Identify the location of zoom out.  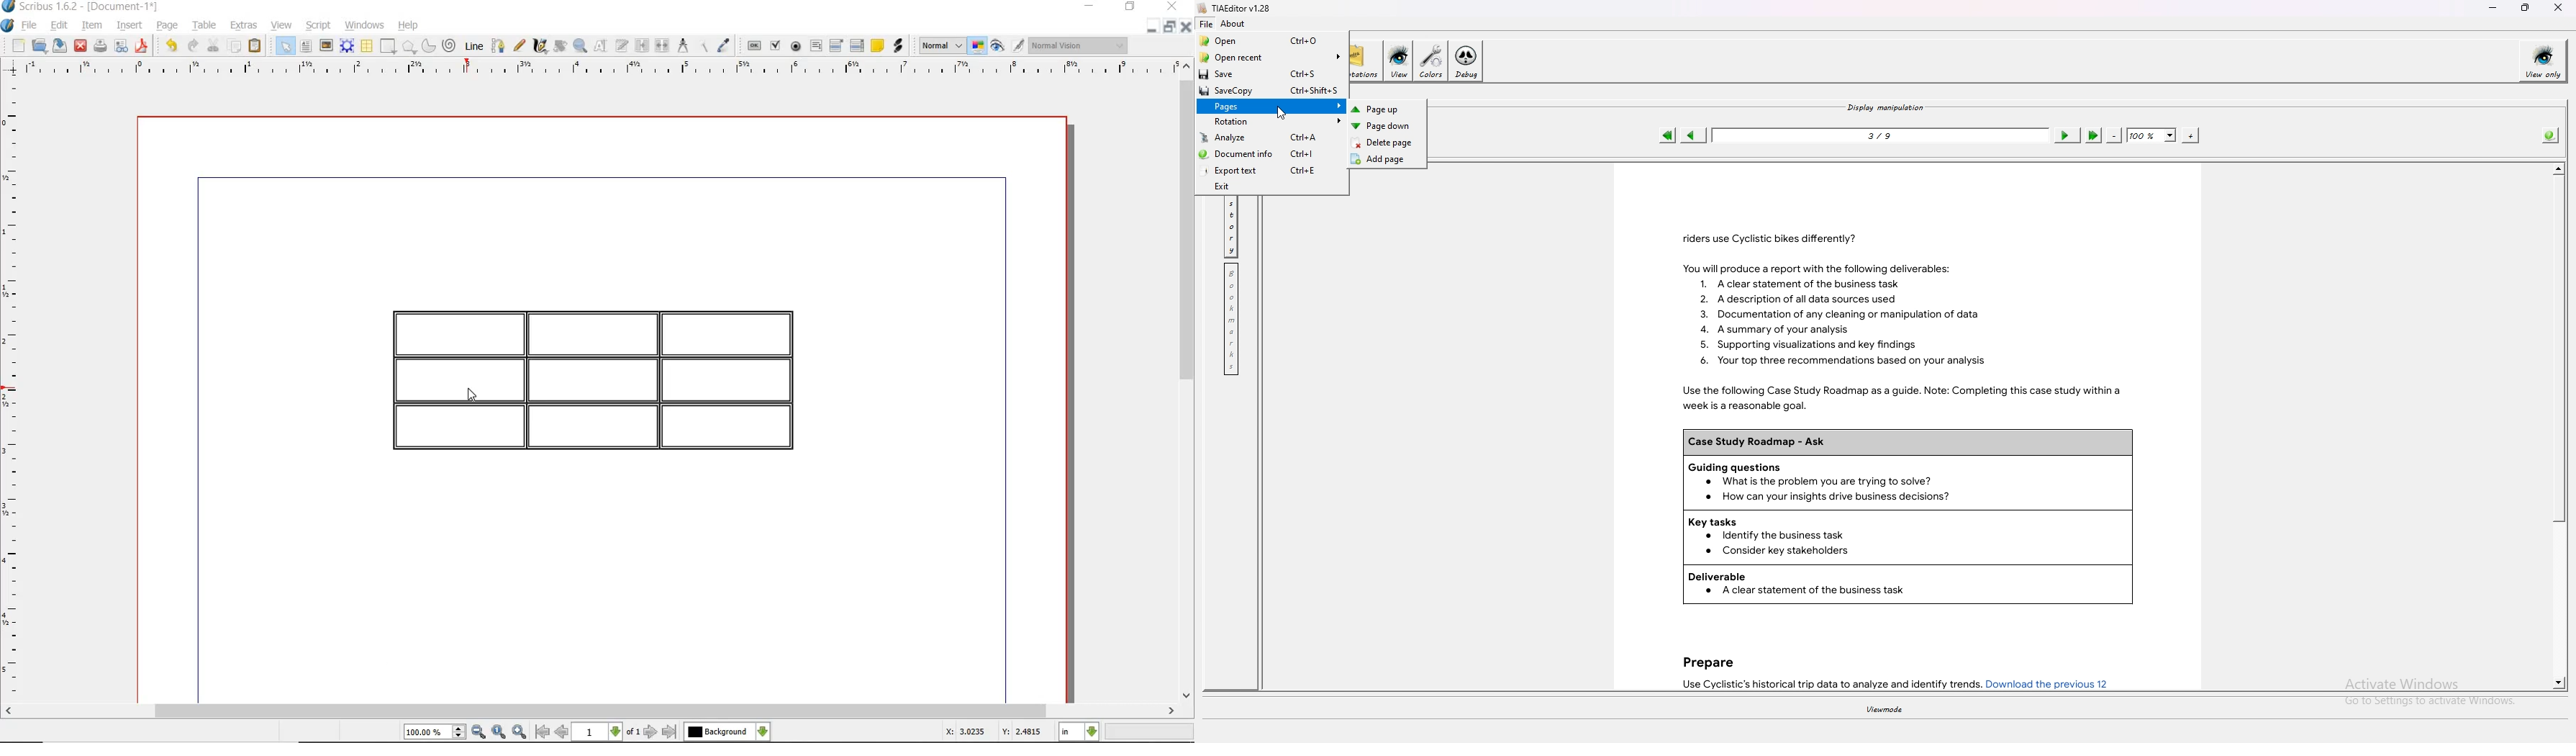
(479, 732).